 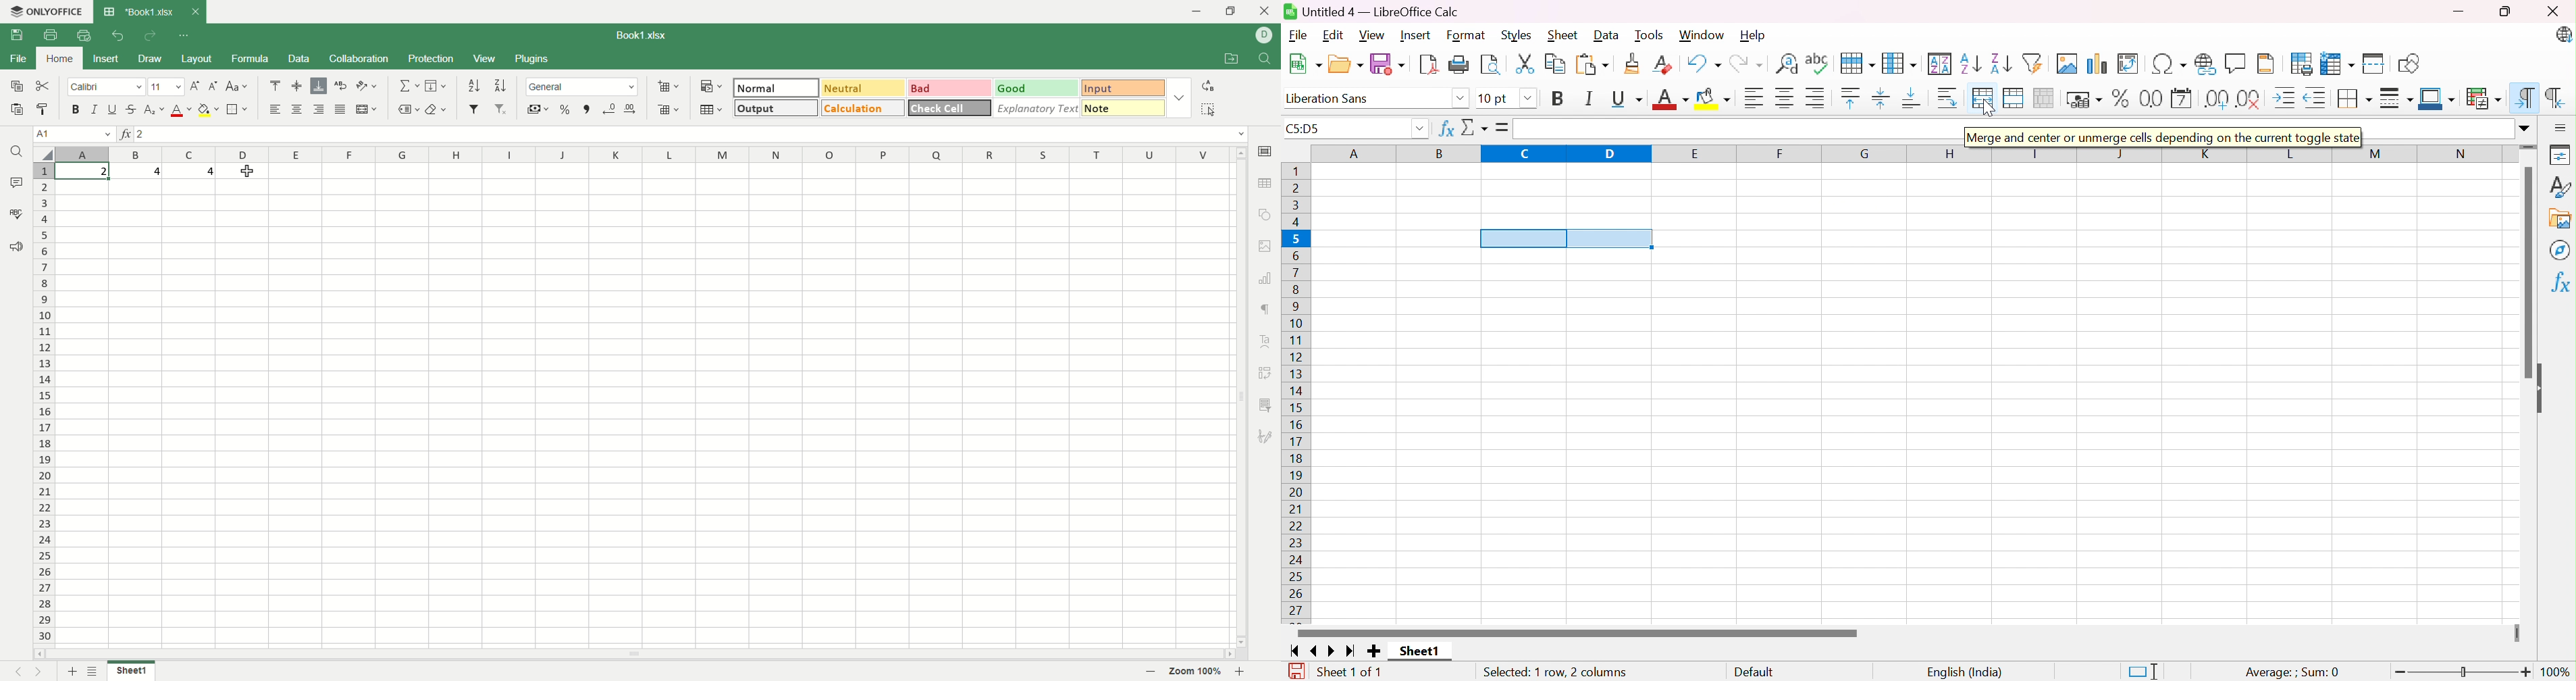 What do you see at coordinates (1264, 437) in the screenshot?
I see `signature settings` at bounding box center [1264, 437].